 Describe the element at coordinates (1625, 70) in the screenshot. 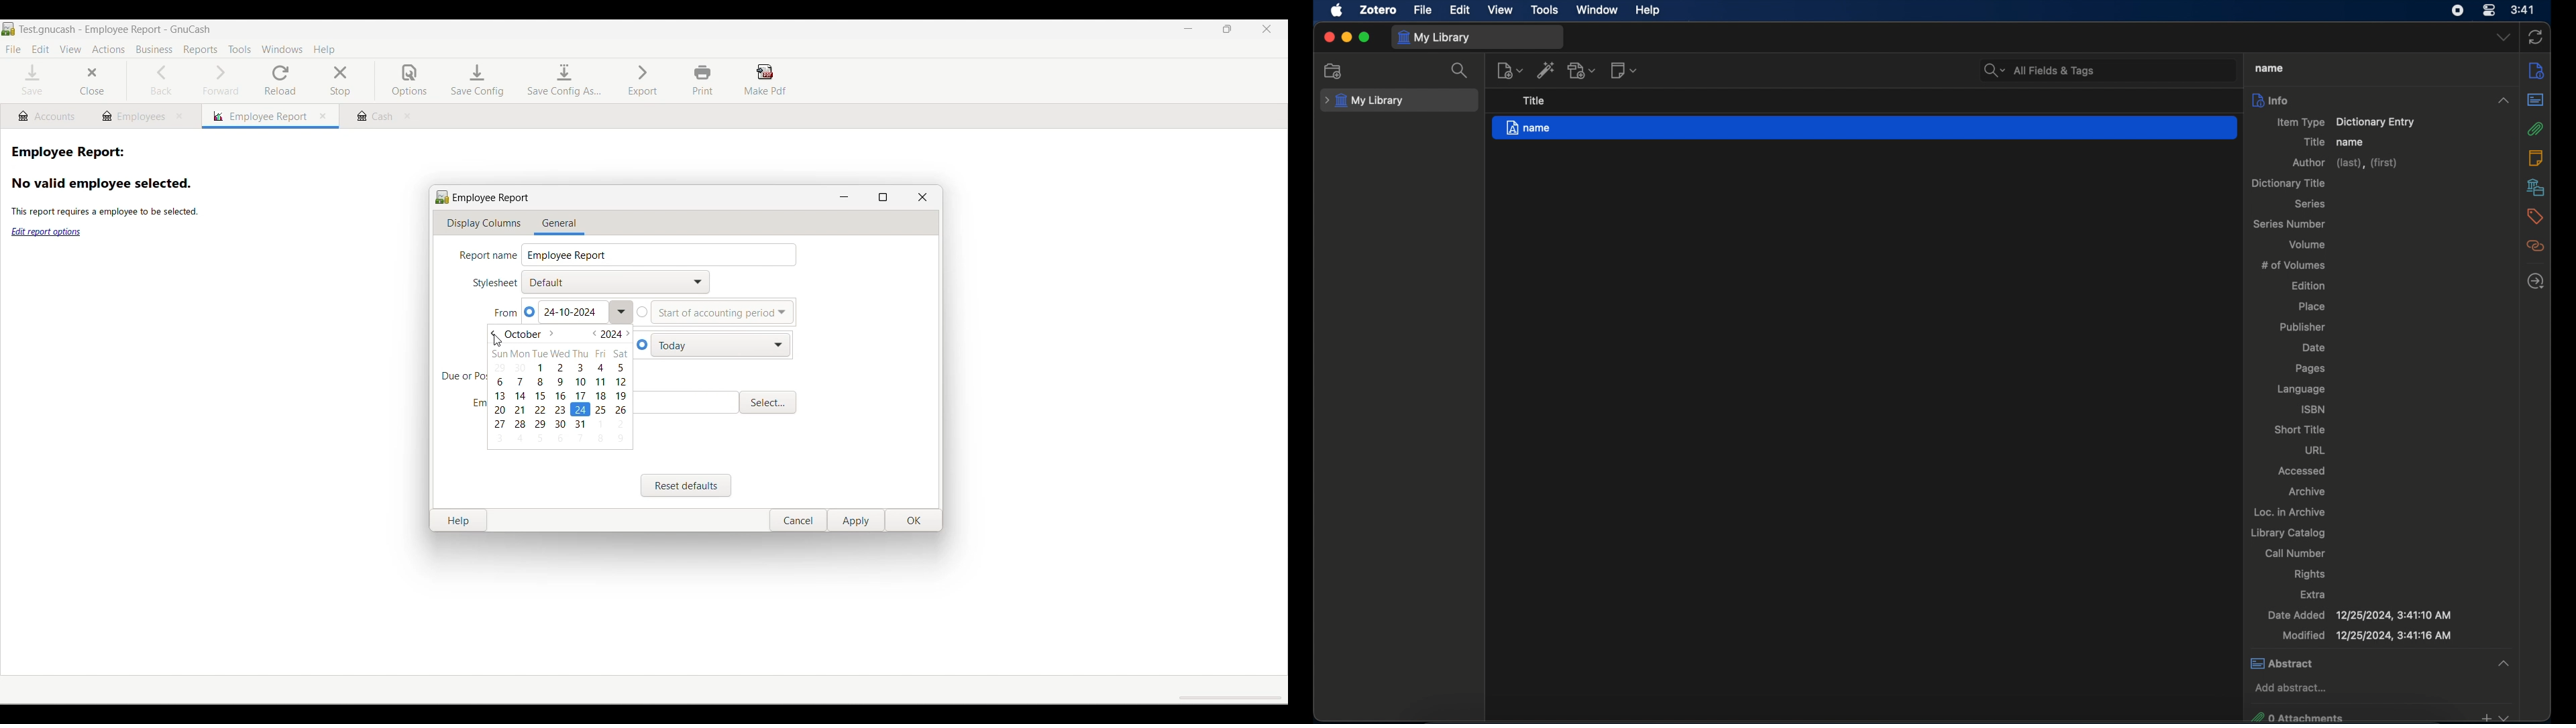

I see `new notes` at that location.